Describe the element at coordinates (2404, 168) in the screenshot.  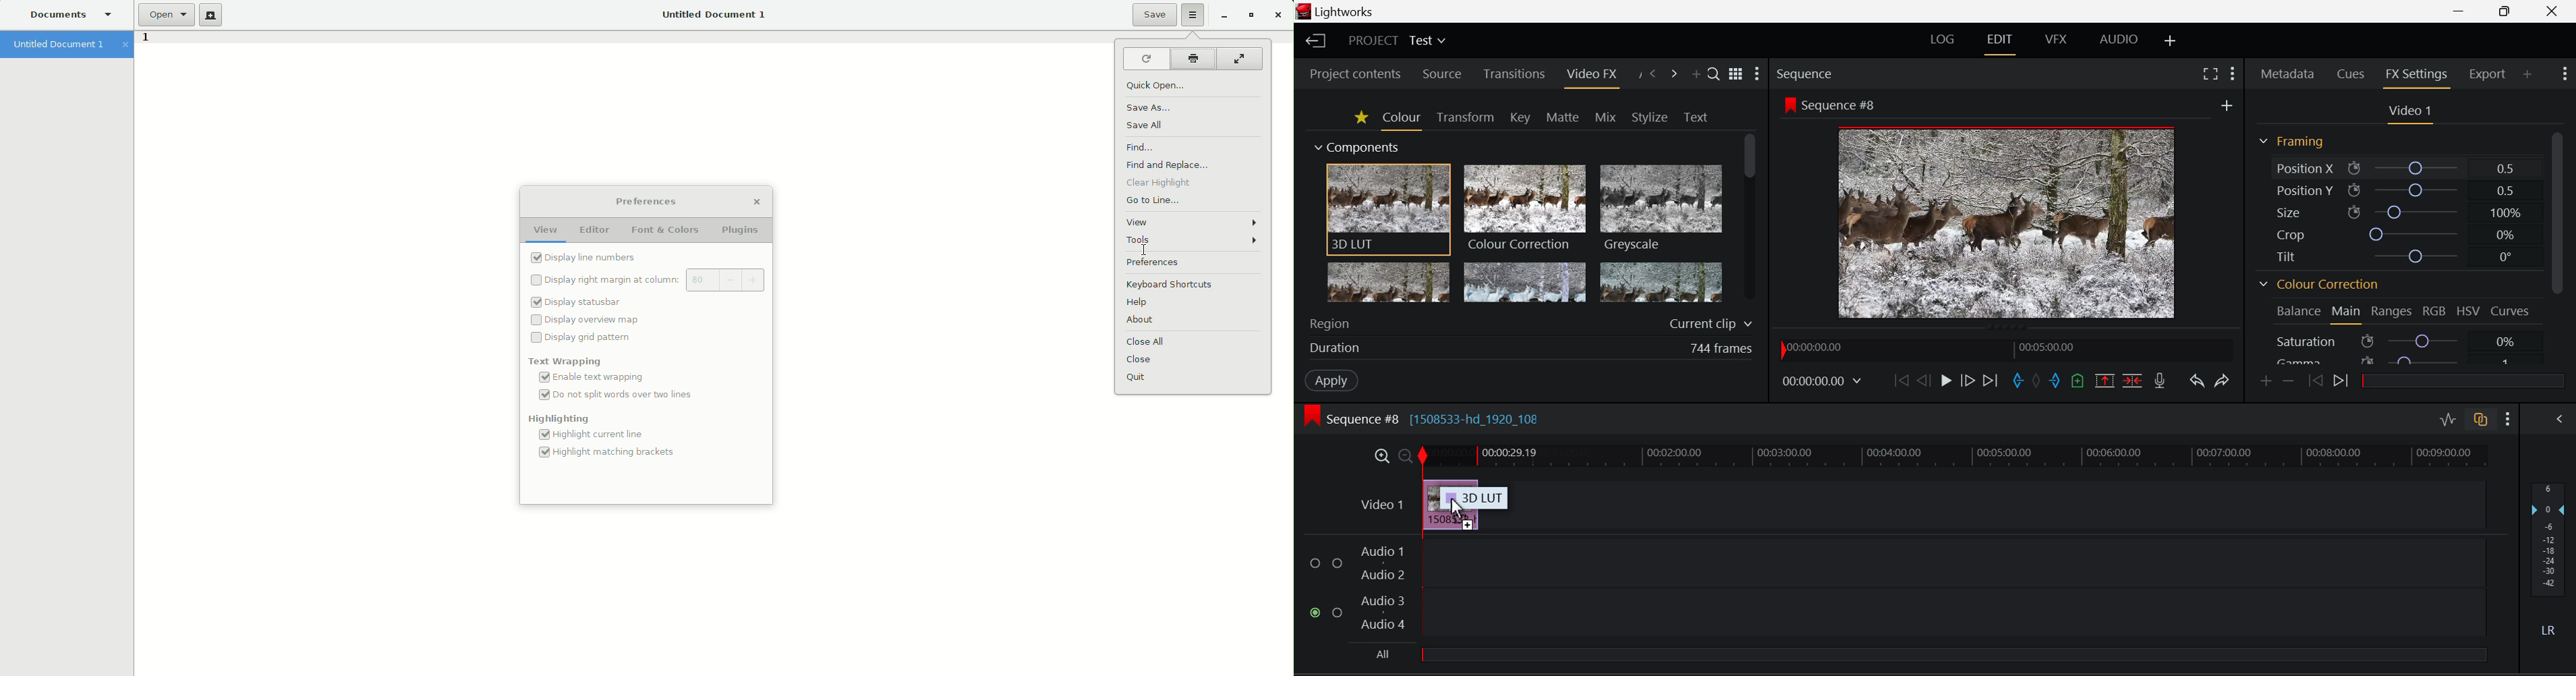
I see `Position X` at that location.